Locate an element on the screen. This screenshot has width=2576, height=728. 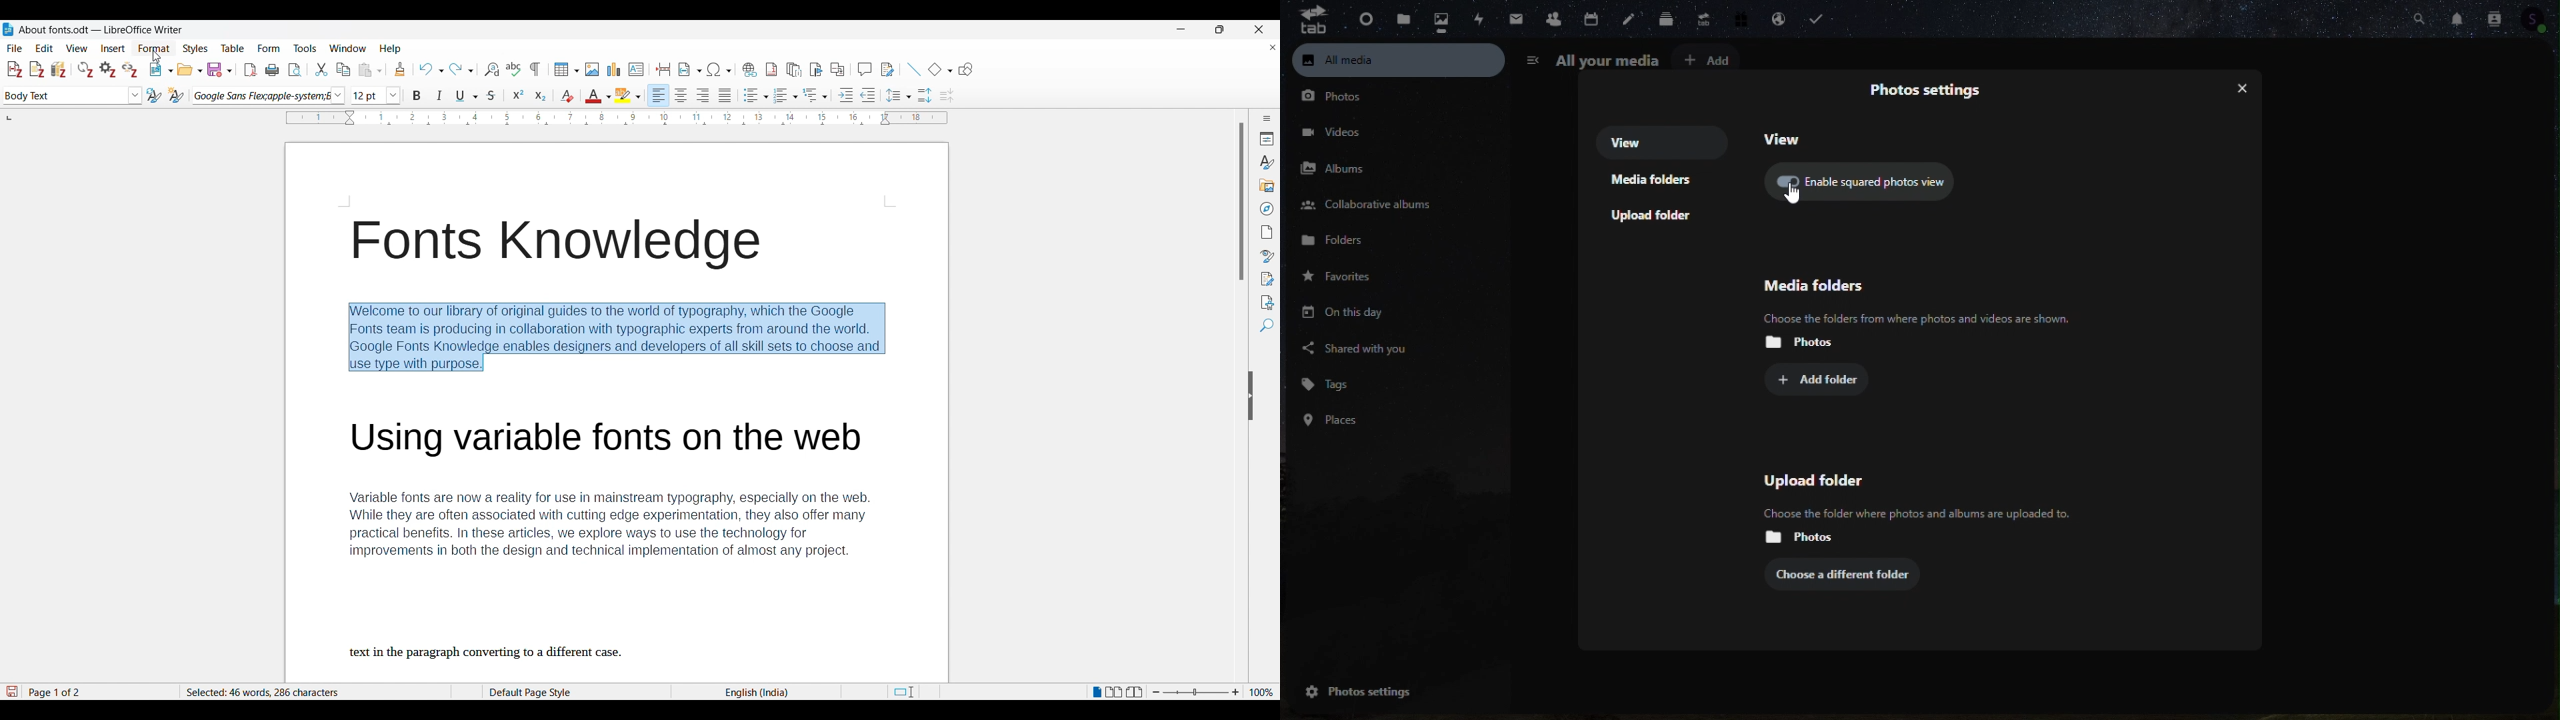
Decrease paragraph spacing is located at coordinates (947, 96).